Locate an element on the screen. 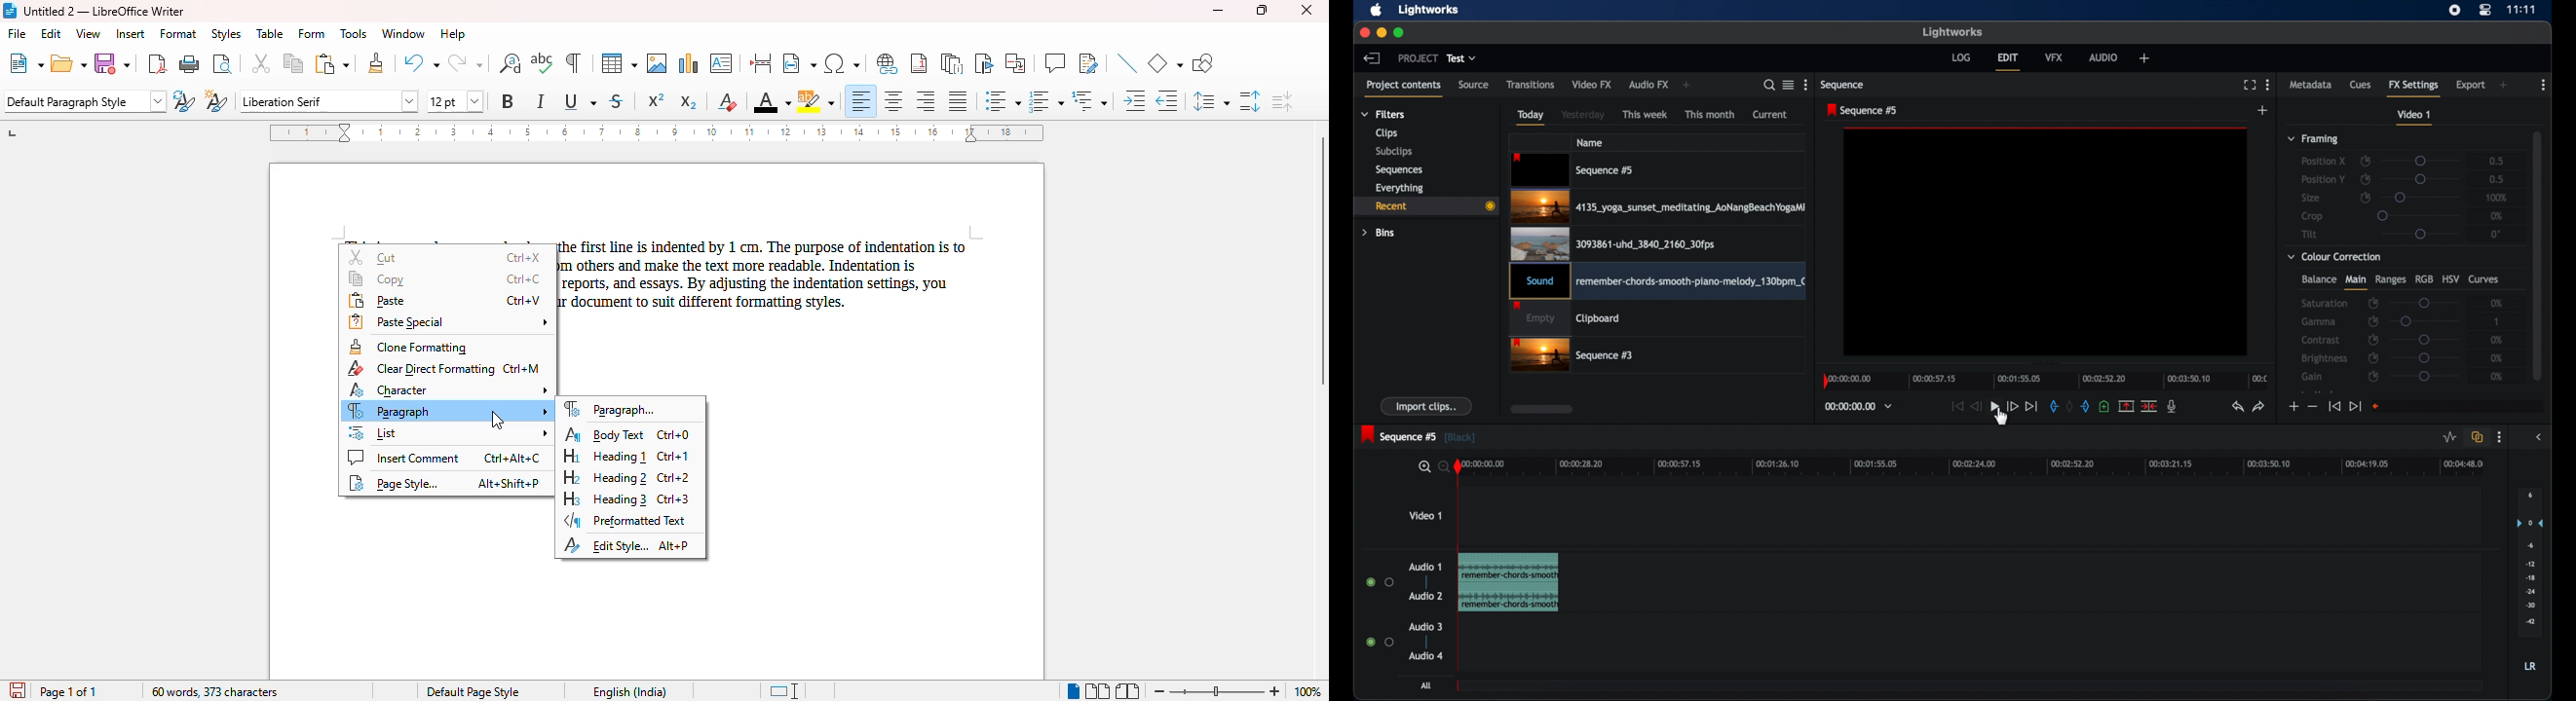 The width and height of the screenshot is (2576, 728). insert hyperlink is located at coordinates (888, 64).